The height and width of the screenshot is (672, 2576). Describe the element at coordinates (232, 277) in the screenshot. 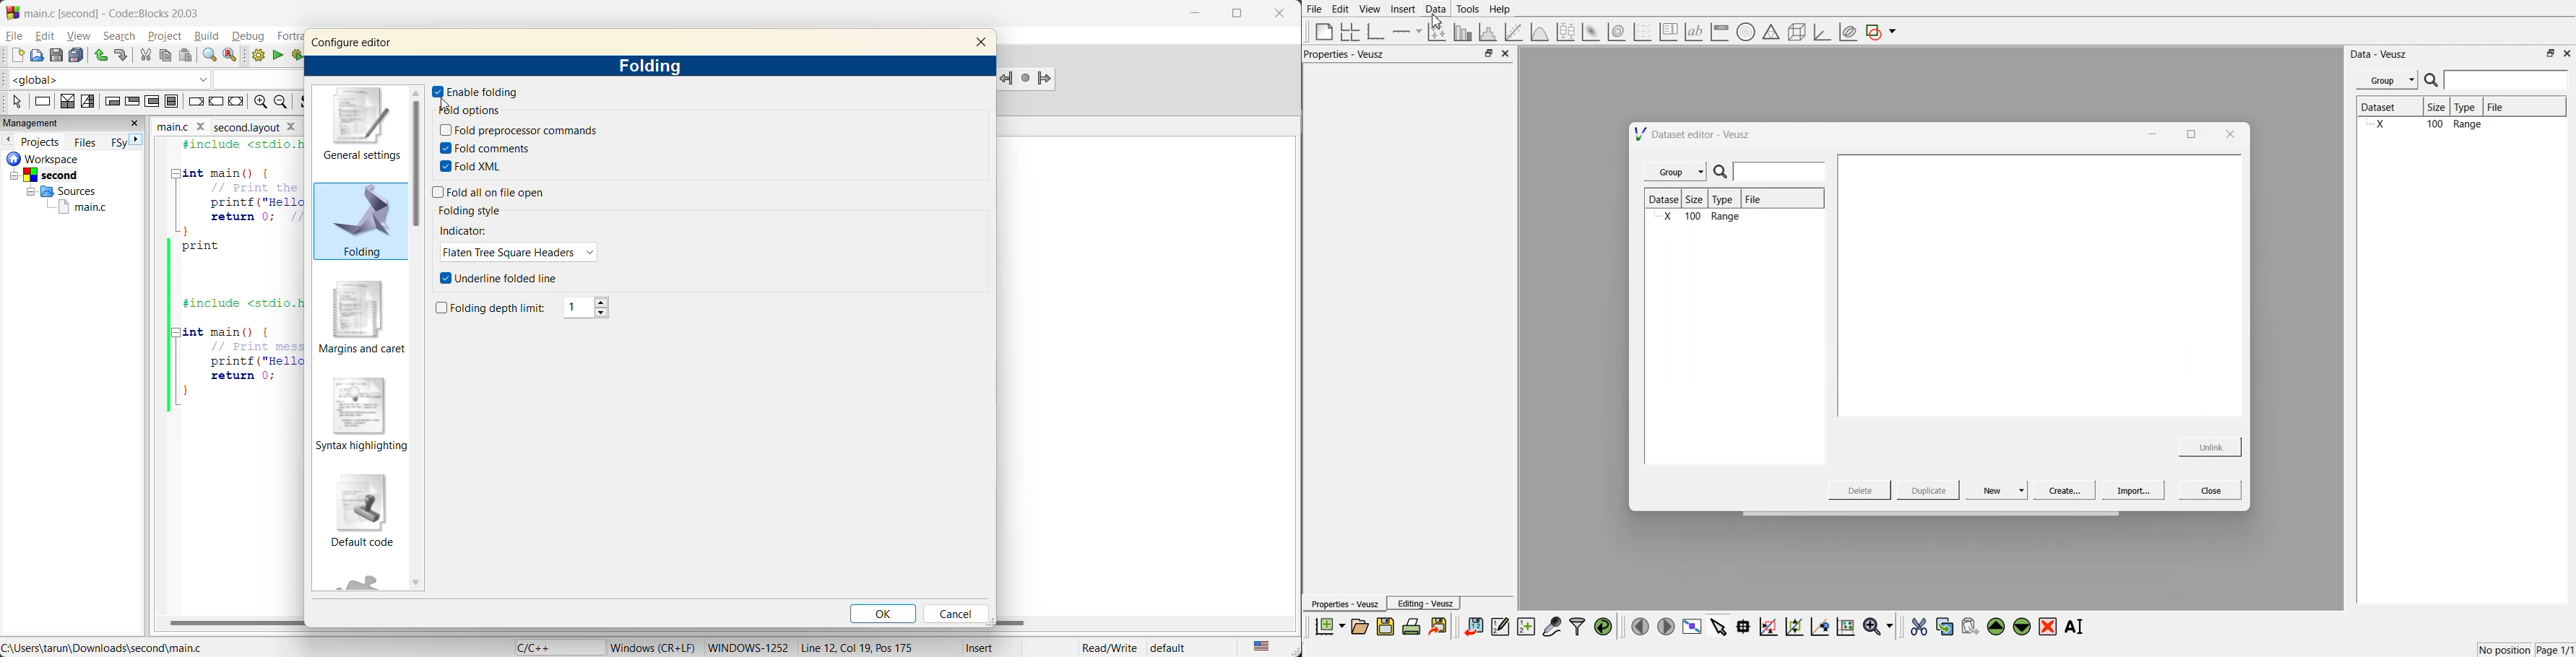

I see `code editor` at that location.